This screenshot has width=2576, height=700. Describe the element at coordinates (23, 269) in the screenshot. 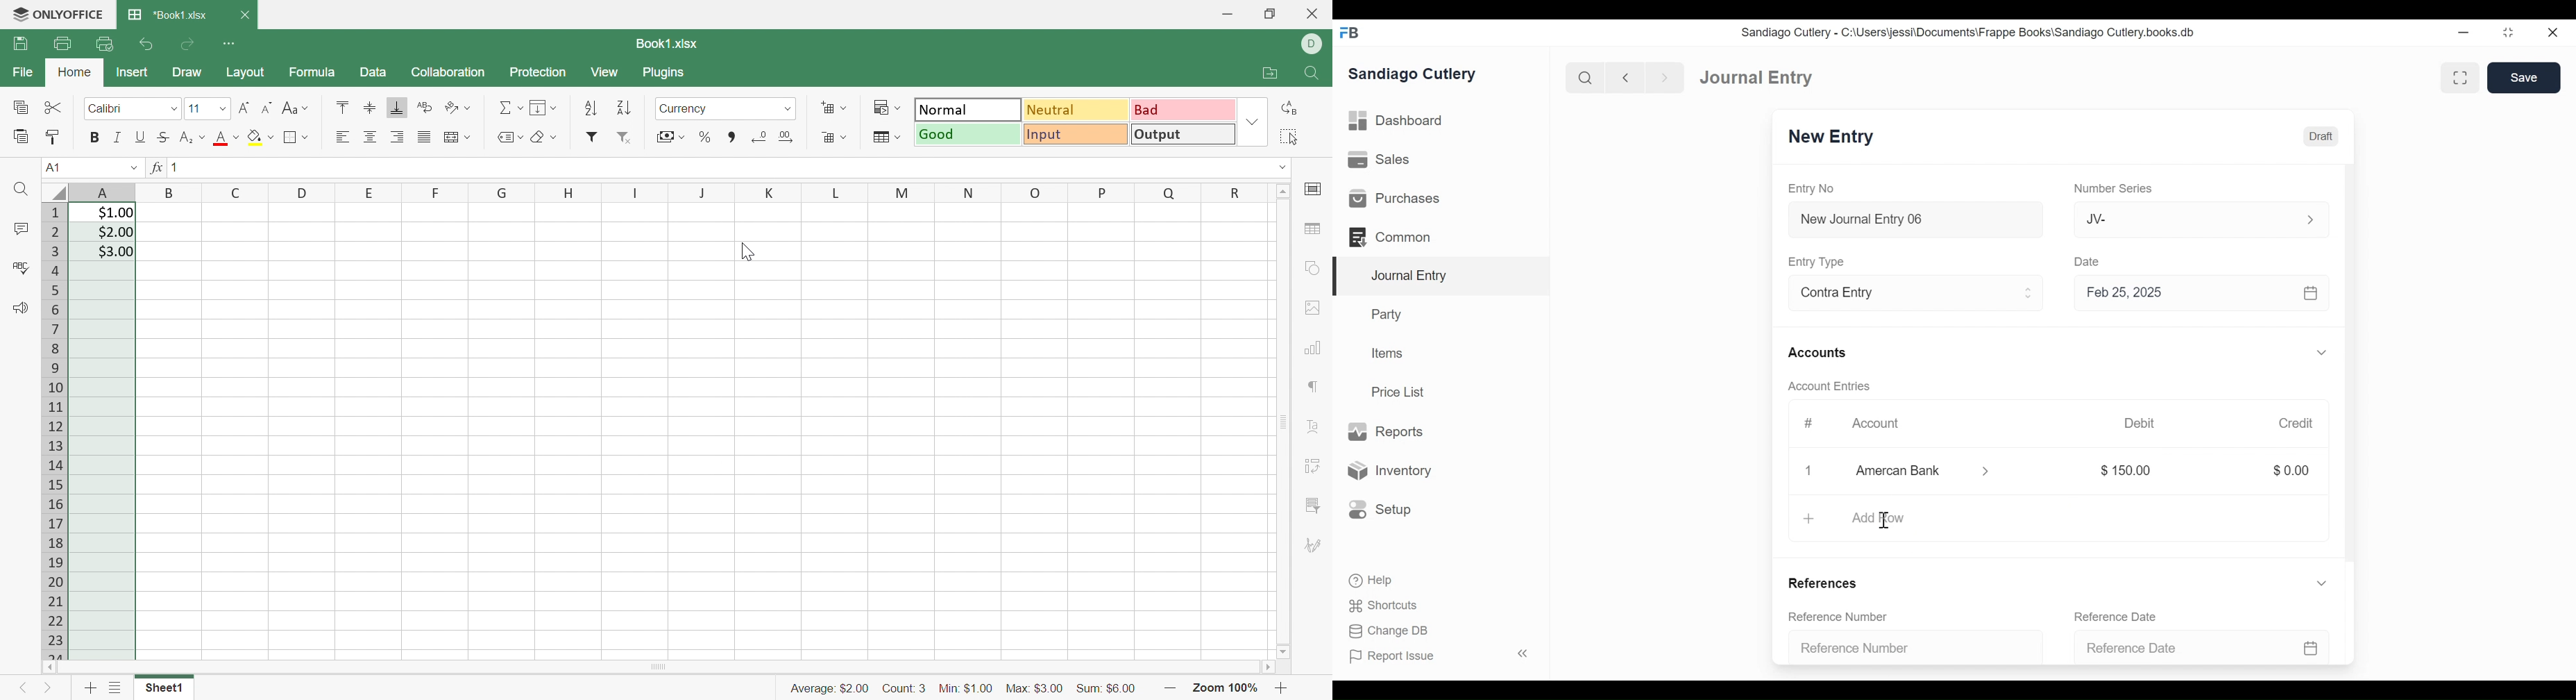

I see `Spell checking` at that location.